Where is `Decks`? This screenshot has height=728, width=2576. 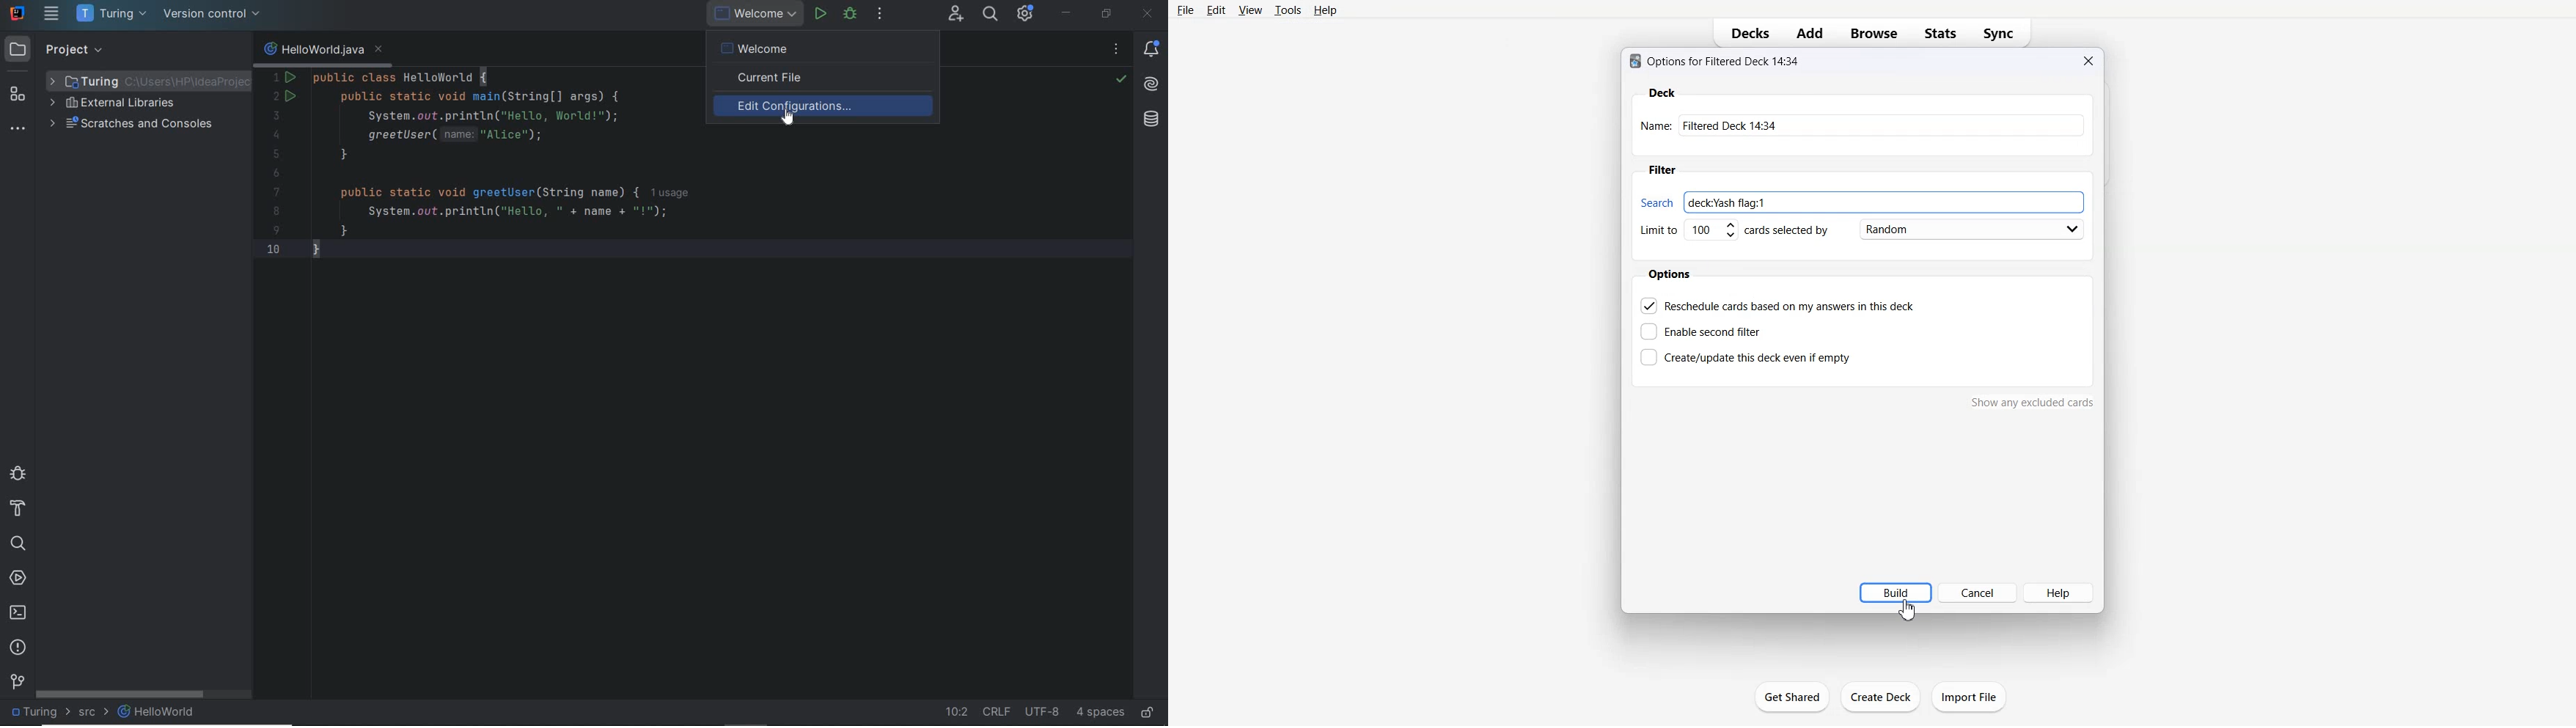 Decks is located at coordinates (1745, 34).